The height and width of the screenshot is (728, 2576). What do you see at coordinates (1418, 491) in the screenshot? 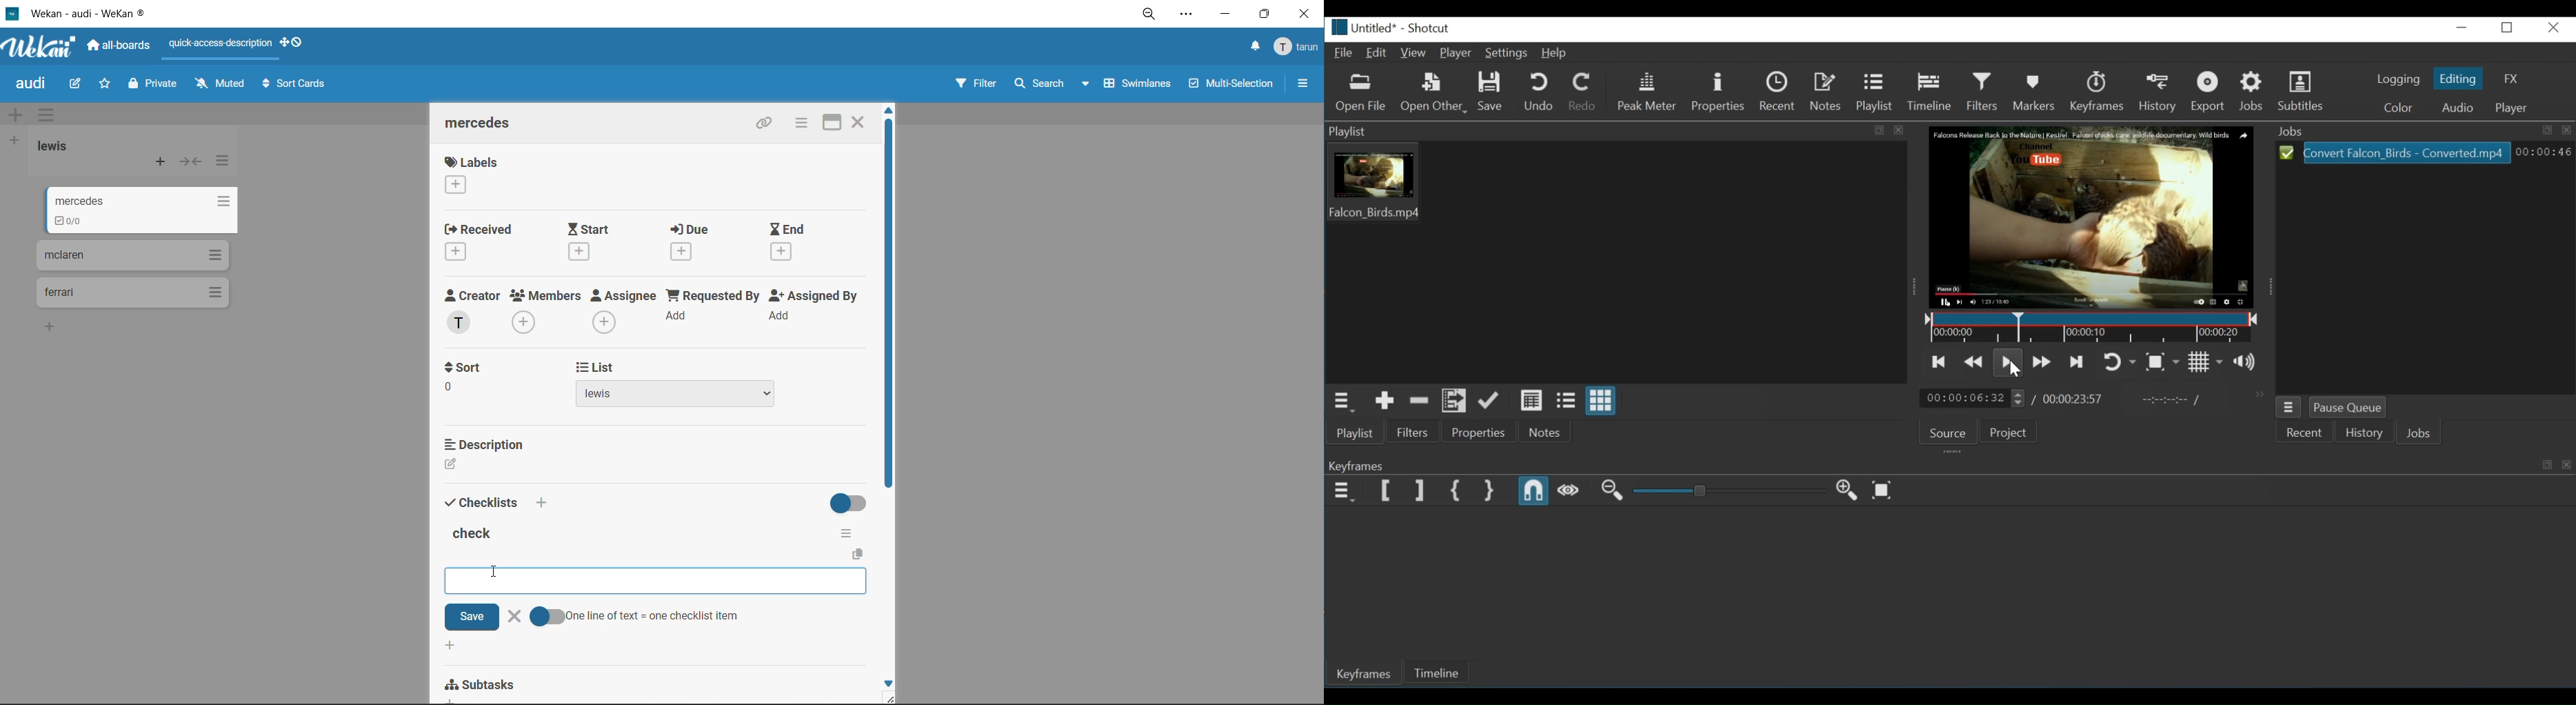
I see `Set Filter End` at bounding box center [1418, 491].